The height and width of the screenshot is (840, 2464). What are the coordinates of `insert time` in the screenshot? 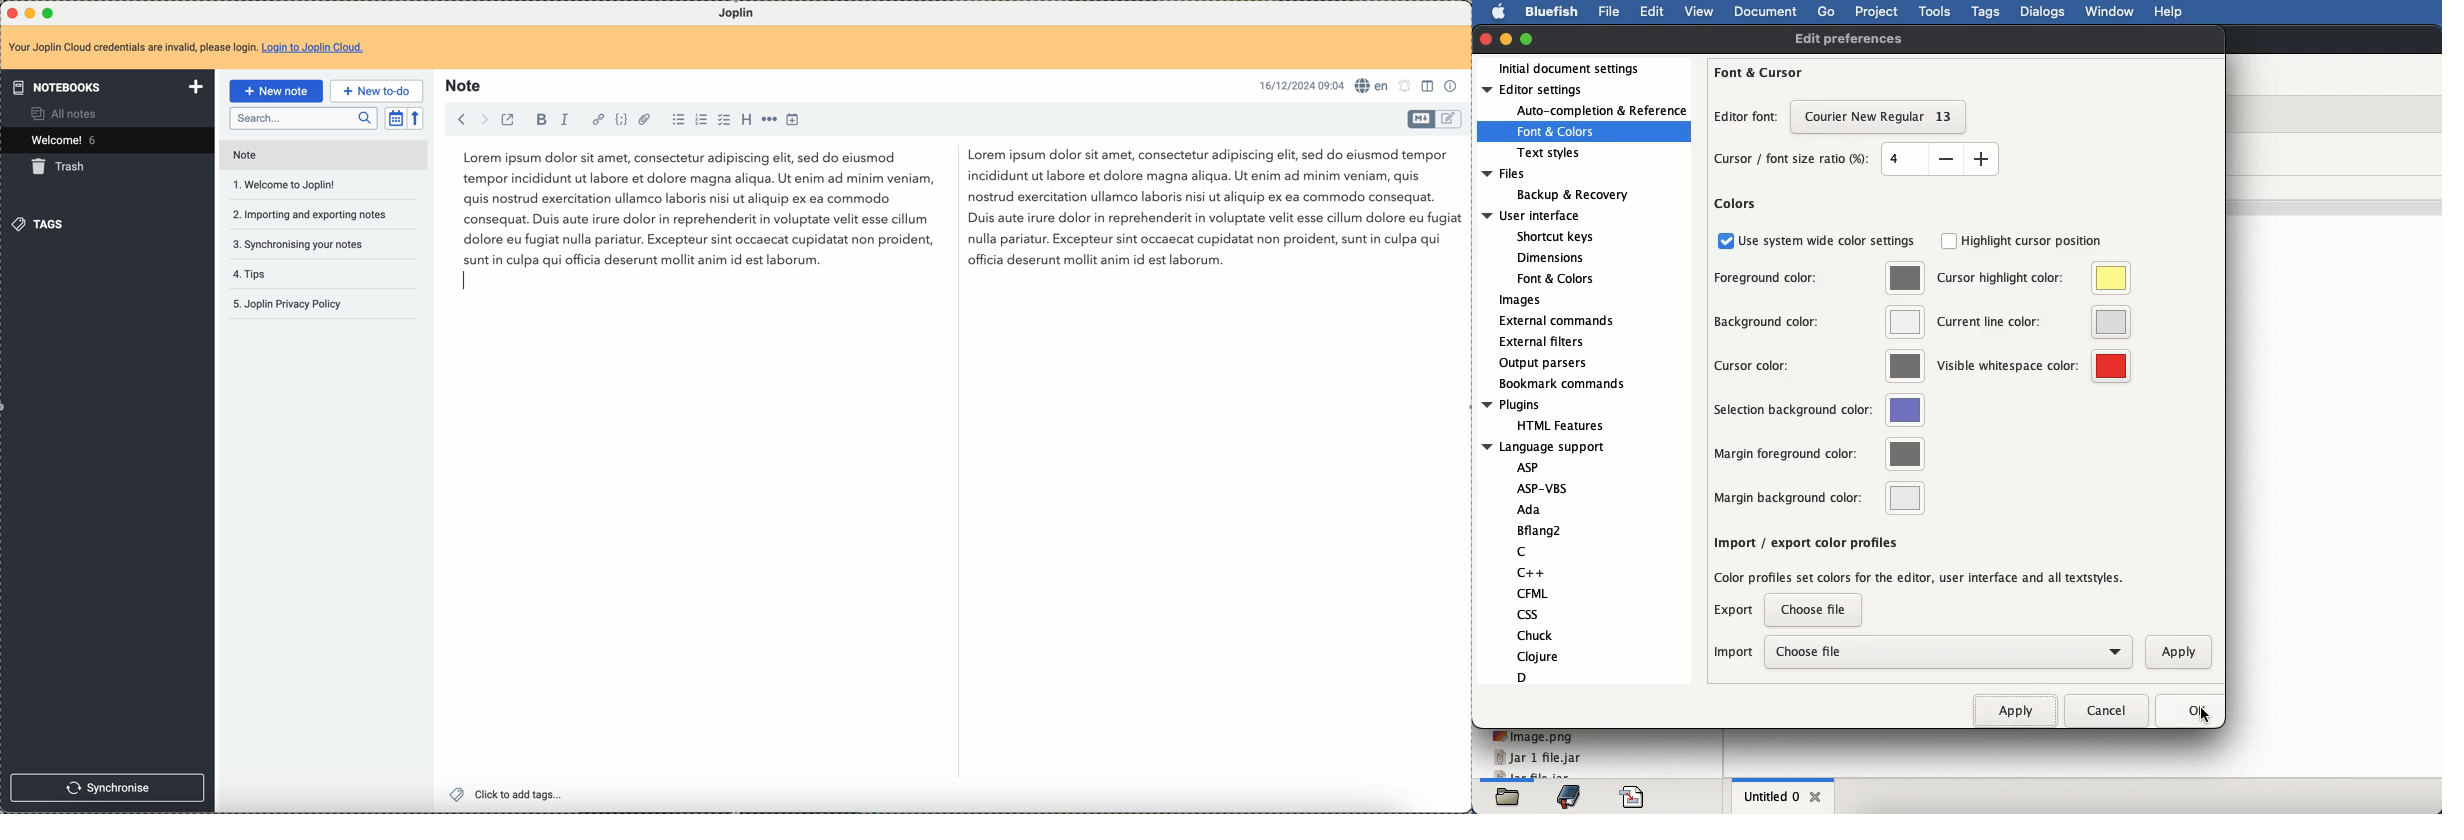 It's located at (796, 120).